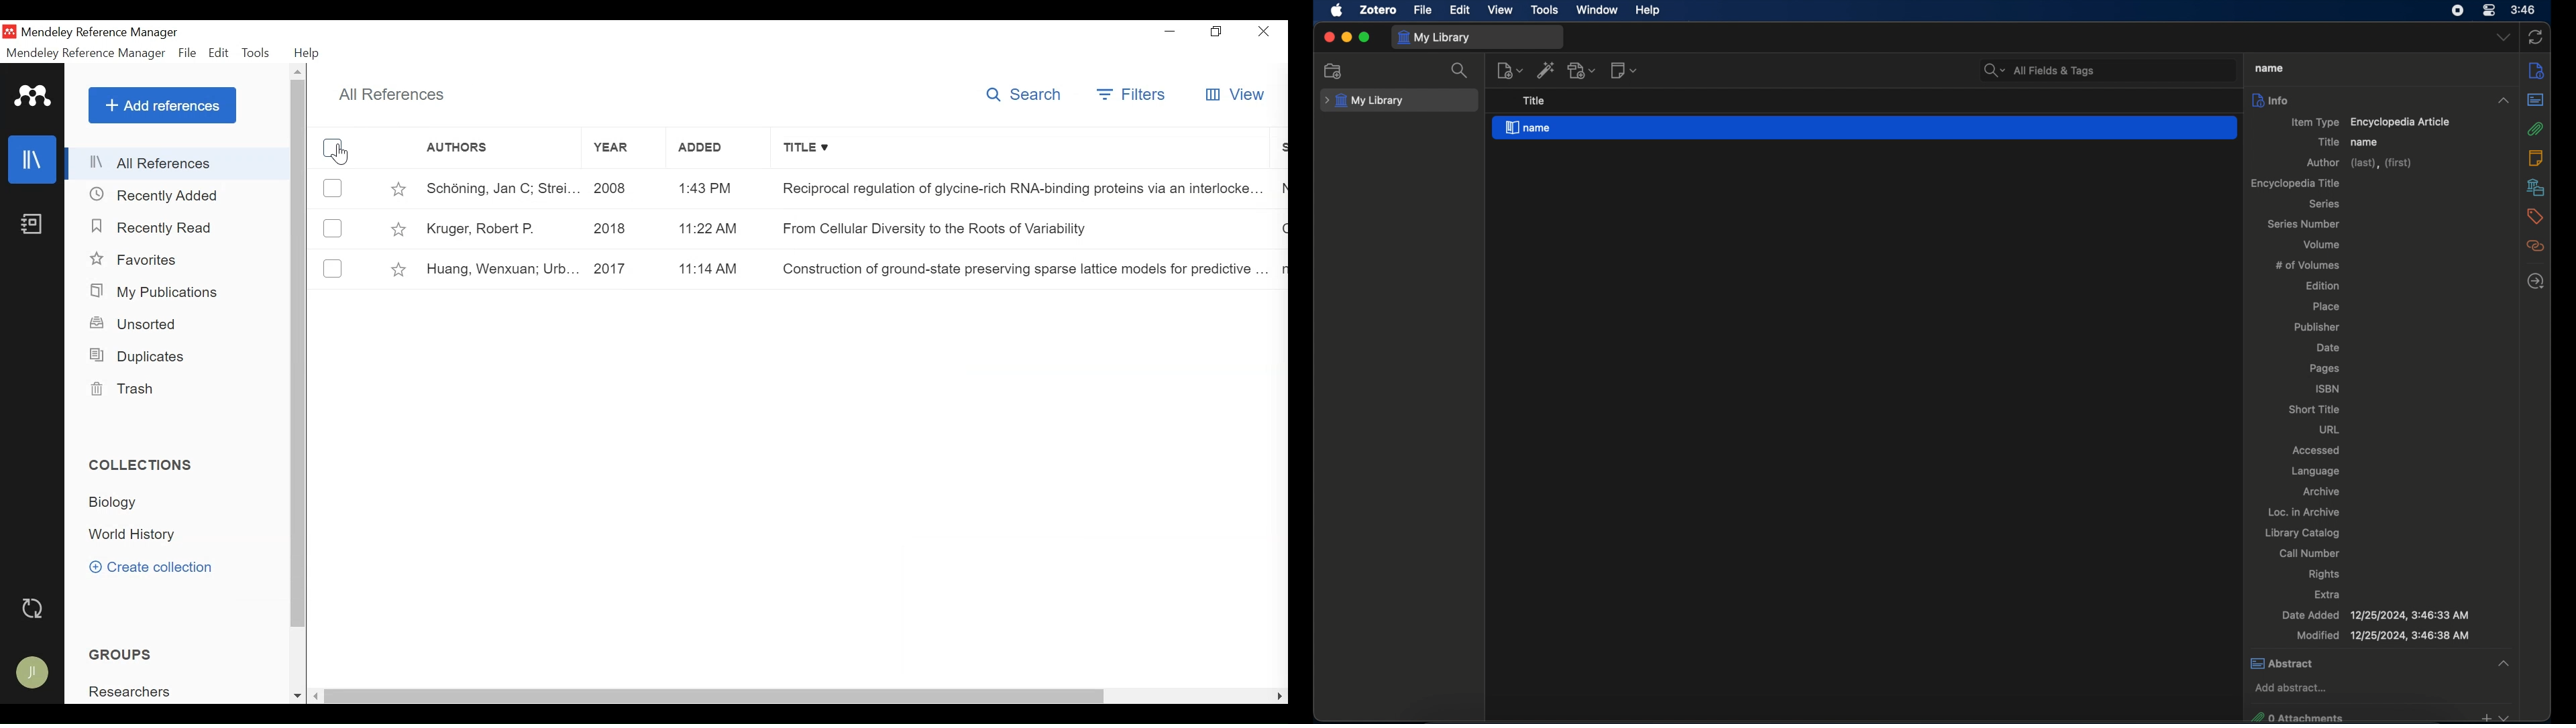  I want to click on abstract, so click(2535, 100).